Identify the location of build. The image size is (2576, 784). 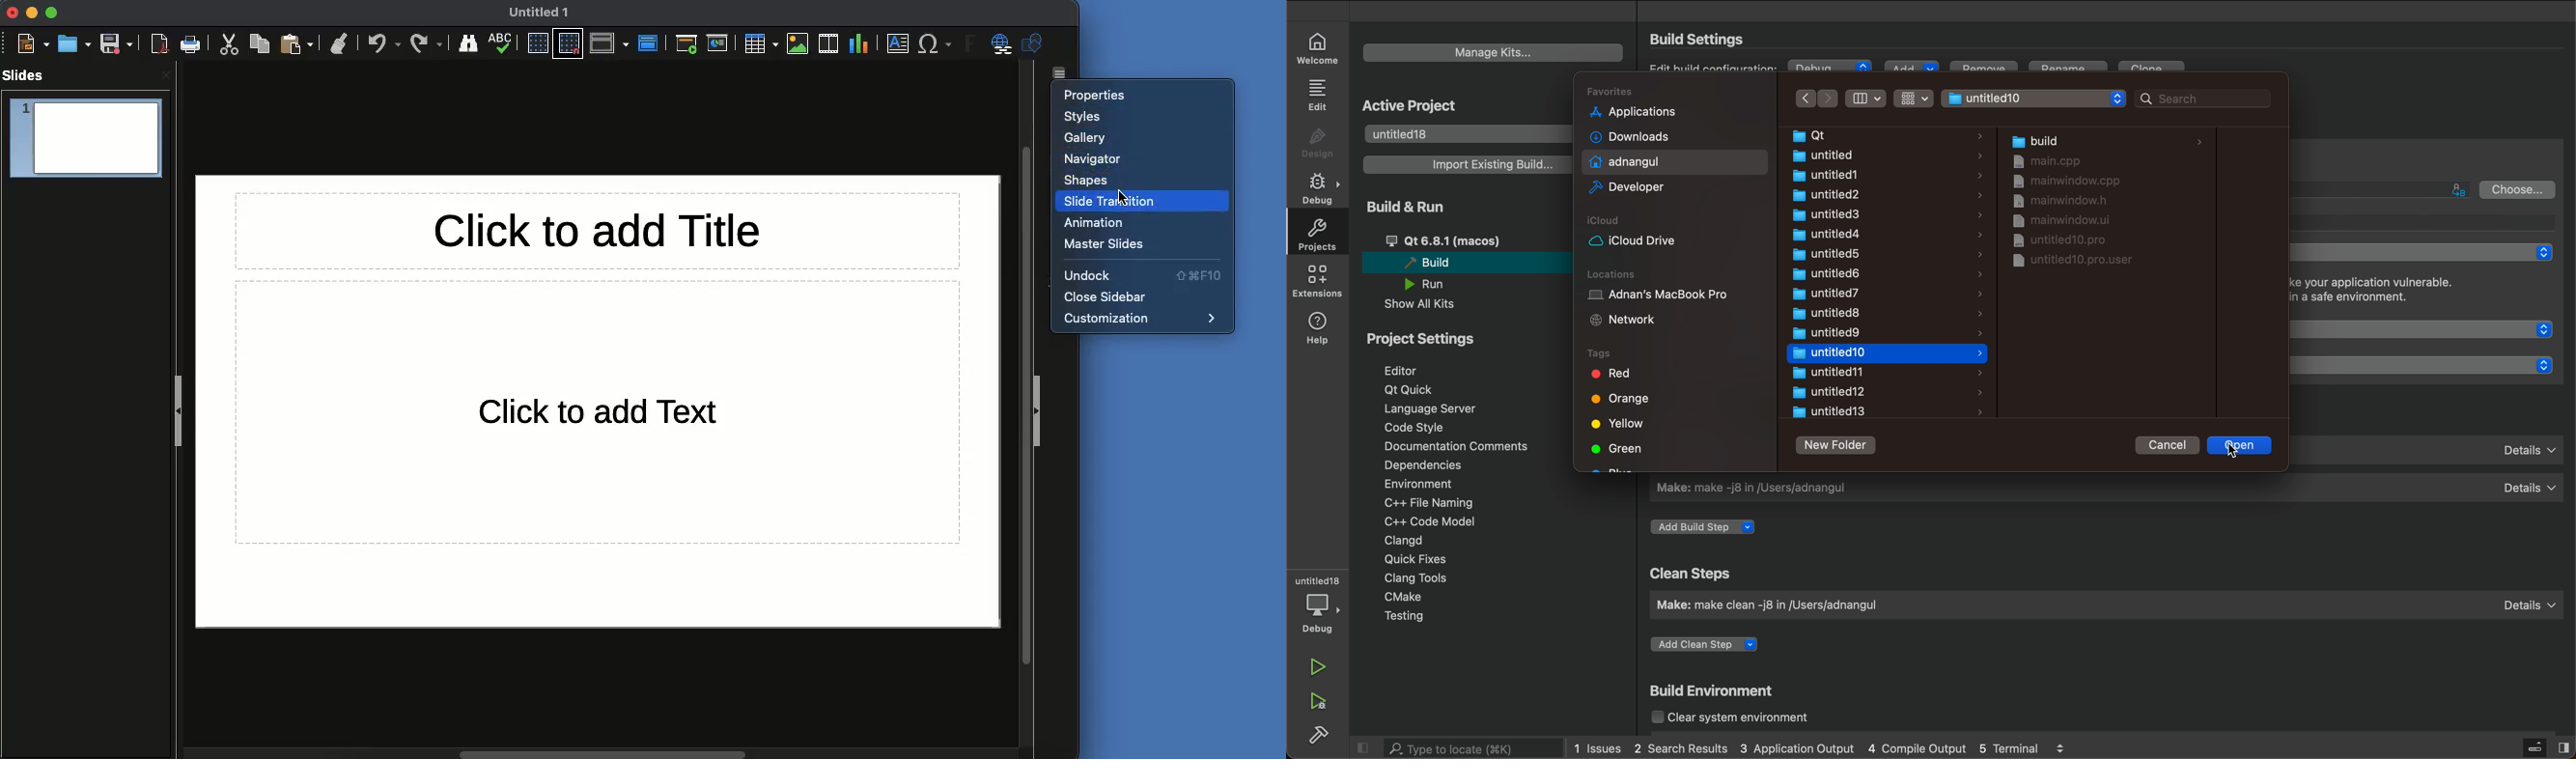
(1319, 736).